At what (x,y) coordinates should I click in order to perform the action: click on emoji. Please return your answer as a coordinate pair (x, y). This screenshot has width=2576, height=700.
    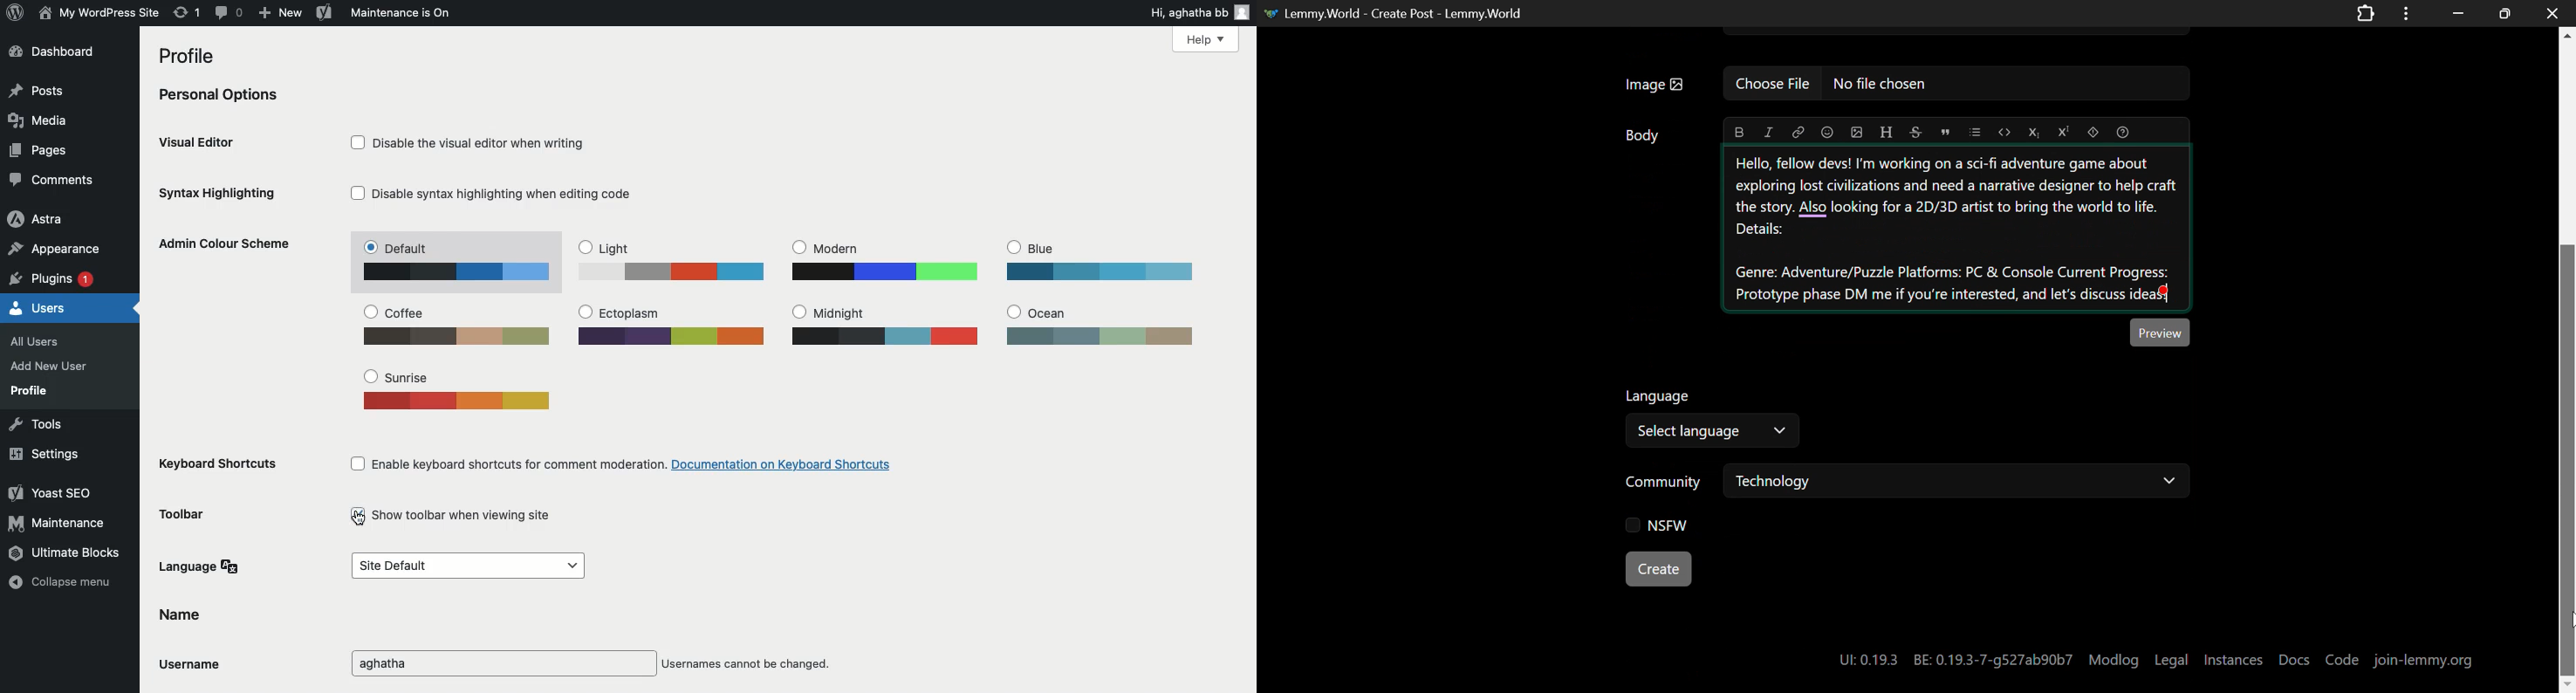
    Looking at the image, I should click on (1827, 131).